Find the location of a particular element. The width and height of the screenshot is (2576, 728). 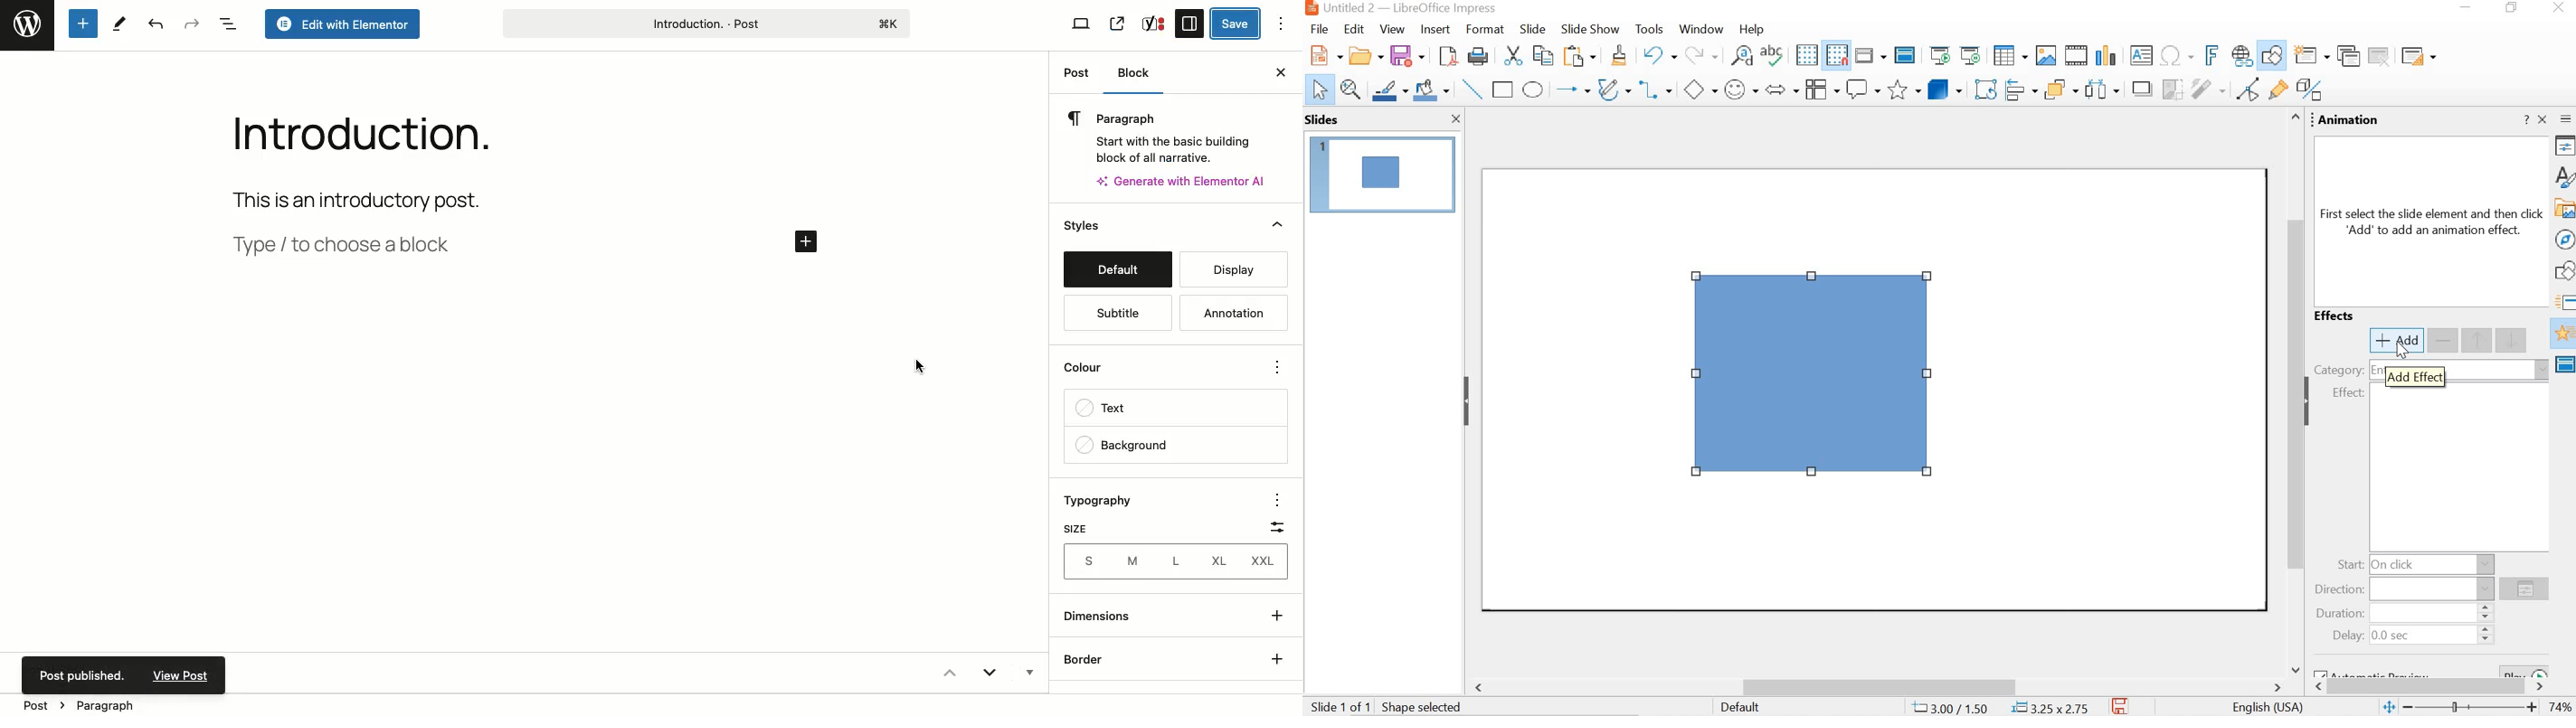

zoom factor is located at coordinates (2563, 707).